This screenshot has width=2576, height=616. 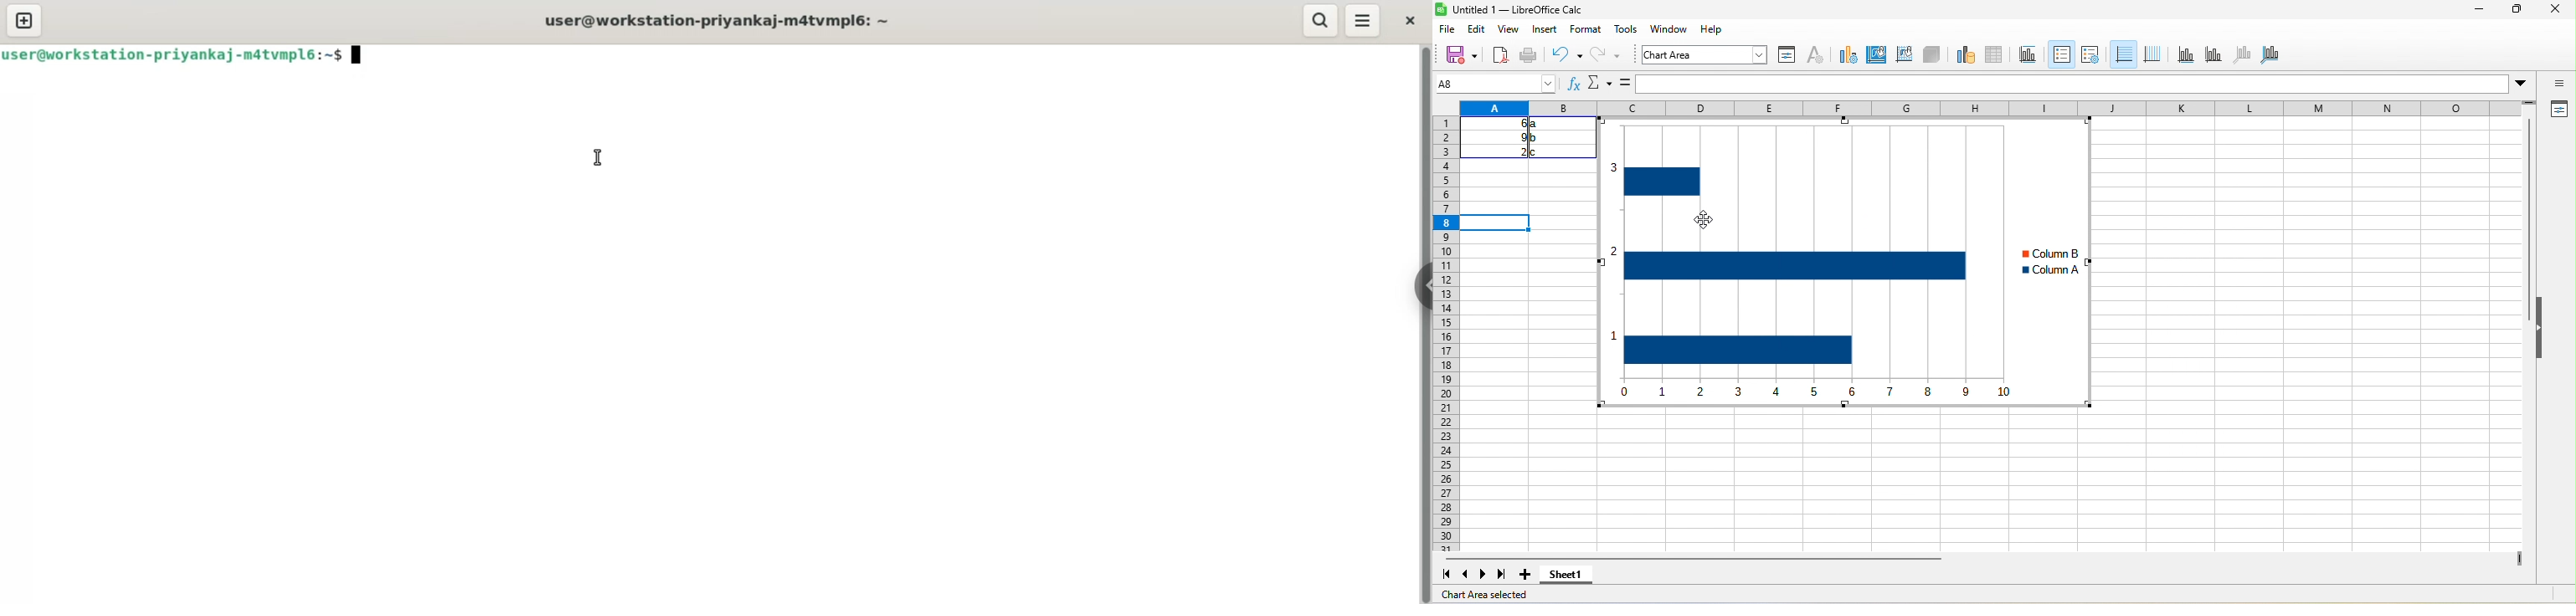 What do you see at coordinates (2184, 57) in the screenshot?
I see `x axis` at bounding box center [2184, 57].